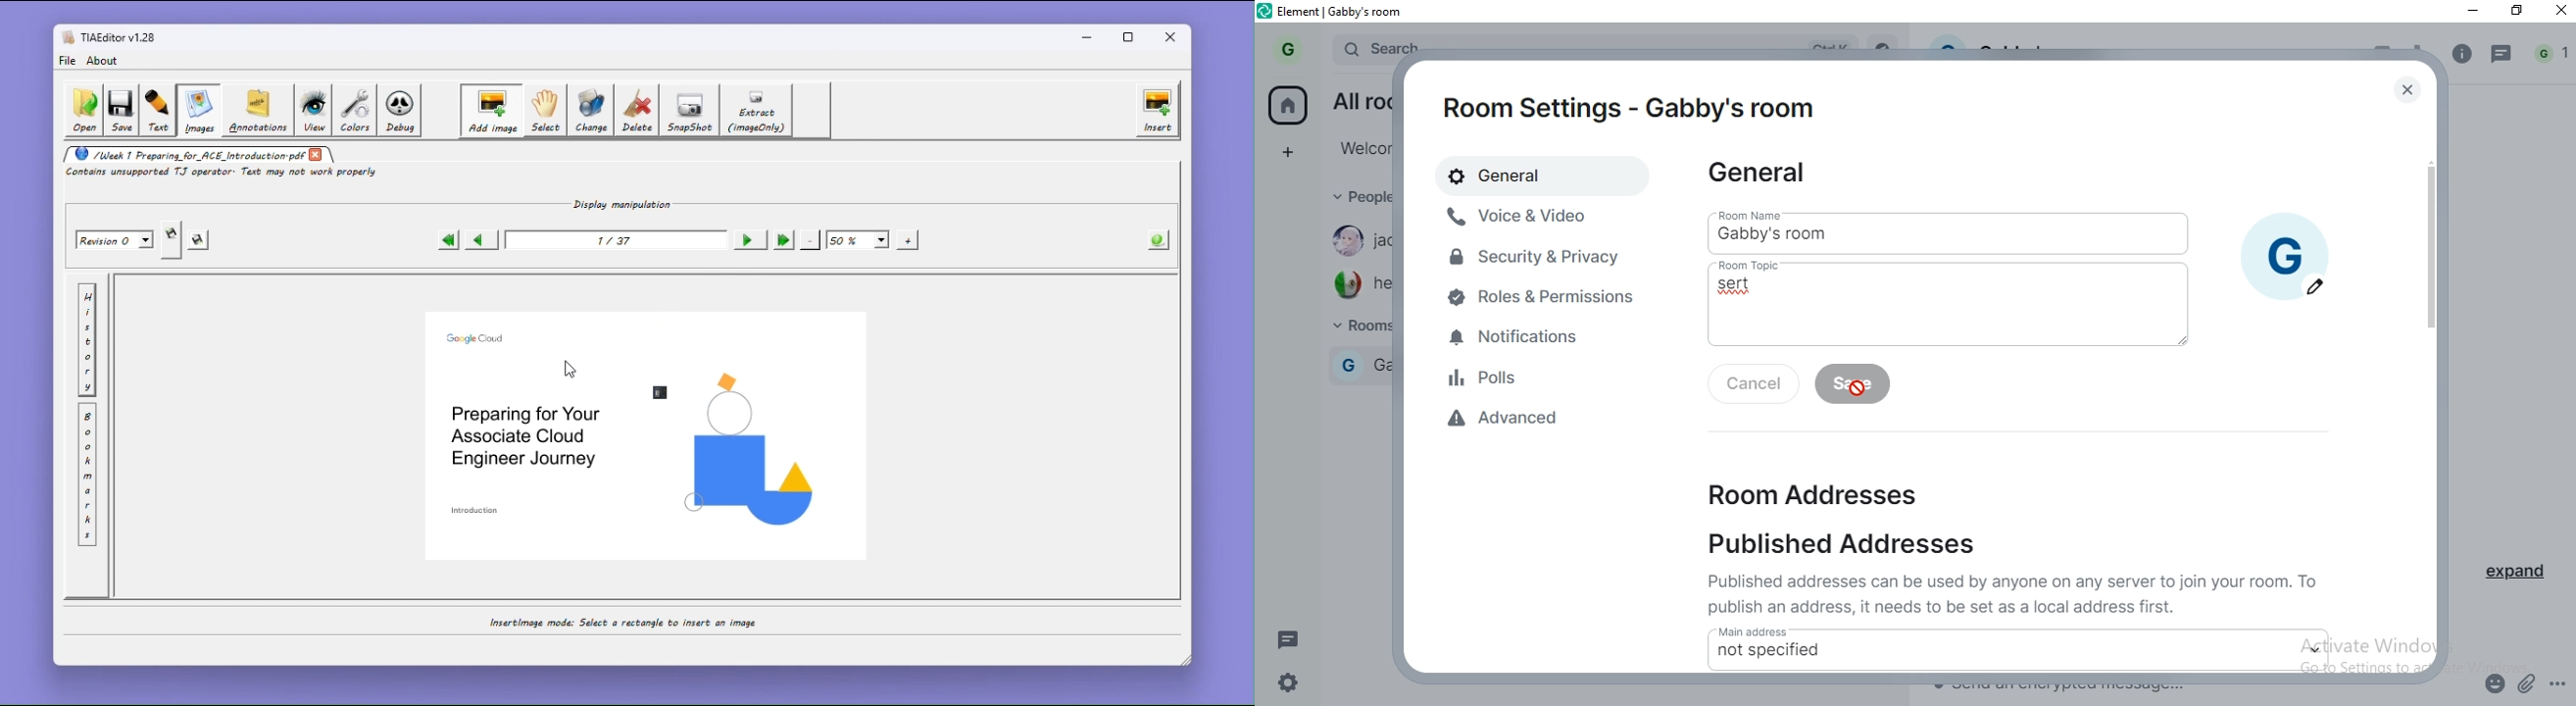 The image size is (2576, 728). Describe the element at coordinates (1358, 285) in the screenshot. I see `hector73` at that location.